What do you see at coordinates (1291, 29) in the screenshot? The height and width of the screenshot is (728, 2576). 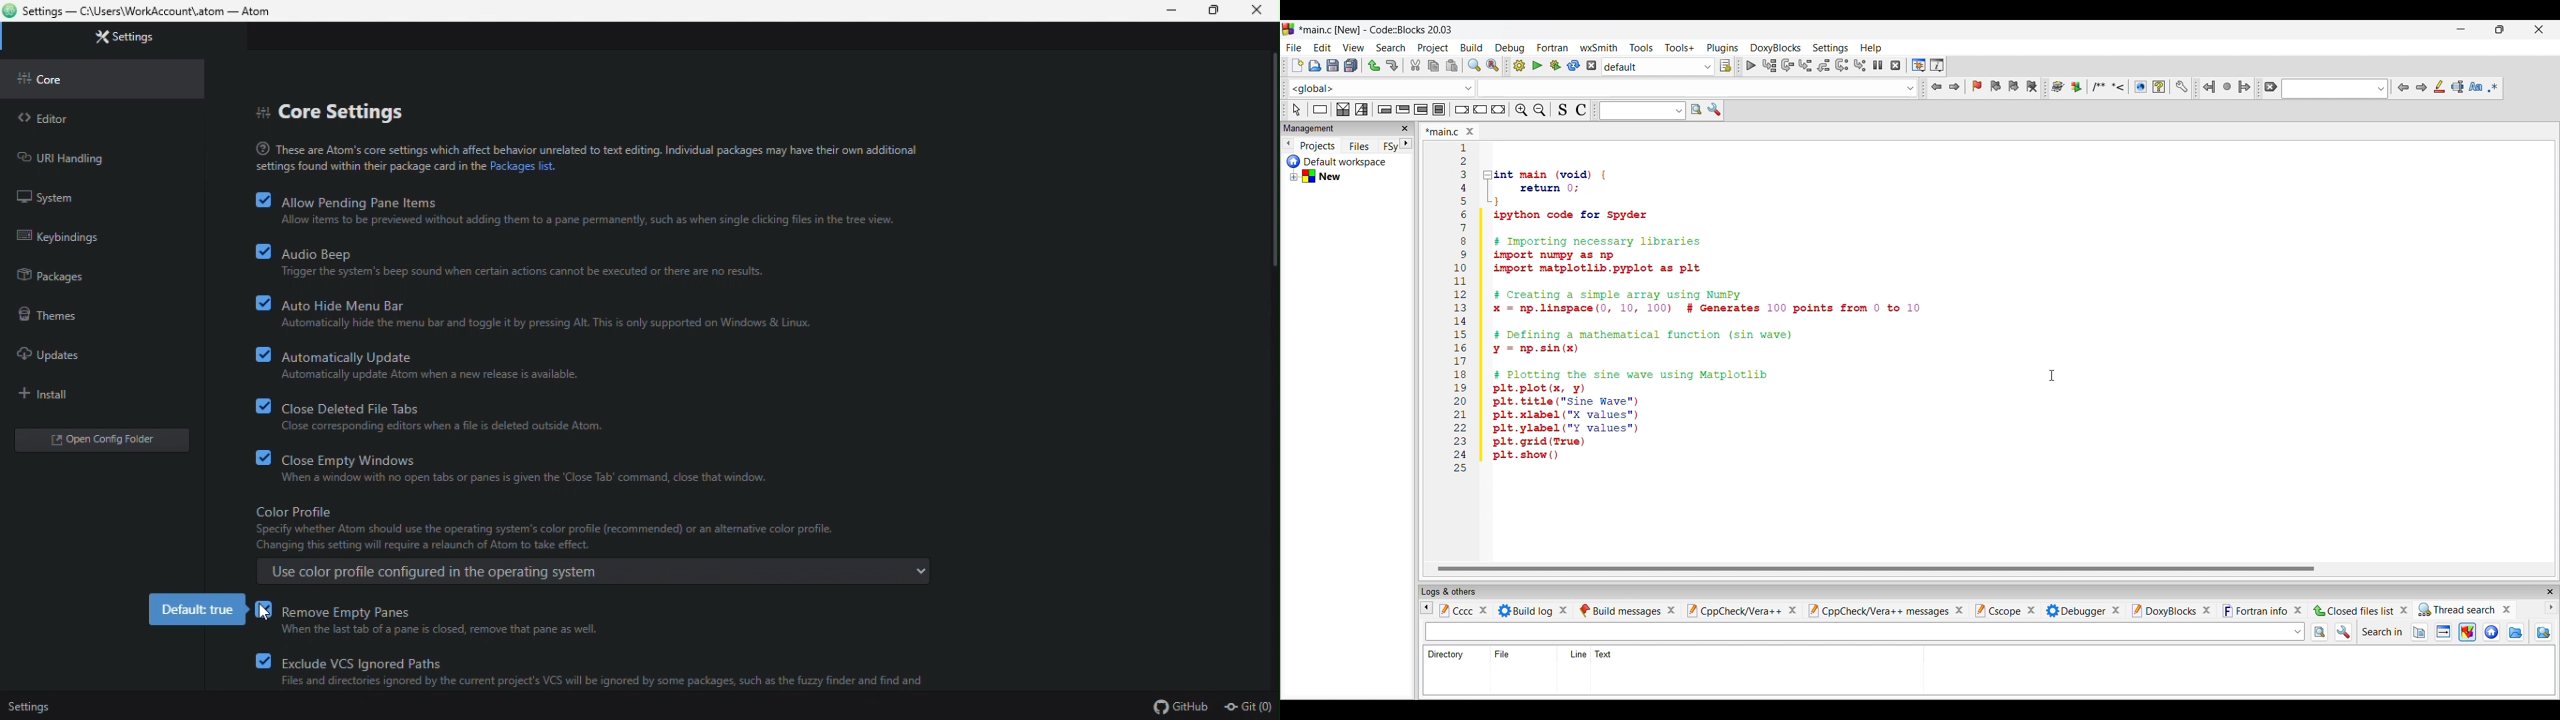 I see `codeblock logo` at bounding box center [1291, 29].